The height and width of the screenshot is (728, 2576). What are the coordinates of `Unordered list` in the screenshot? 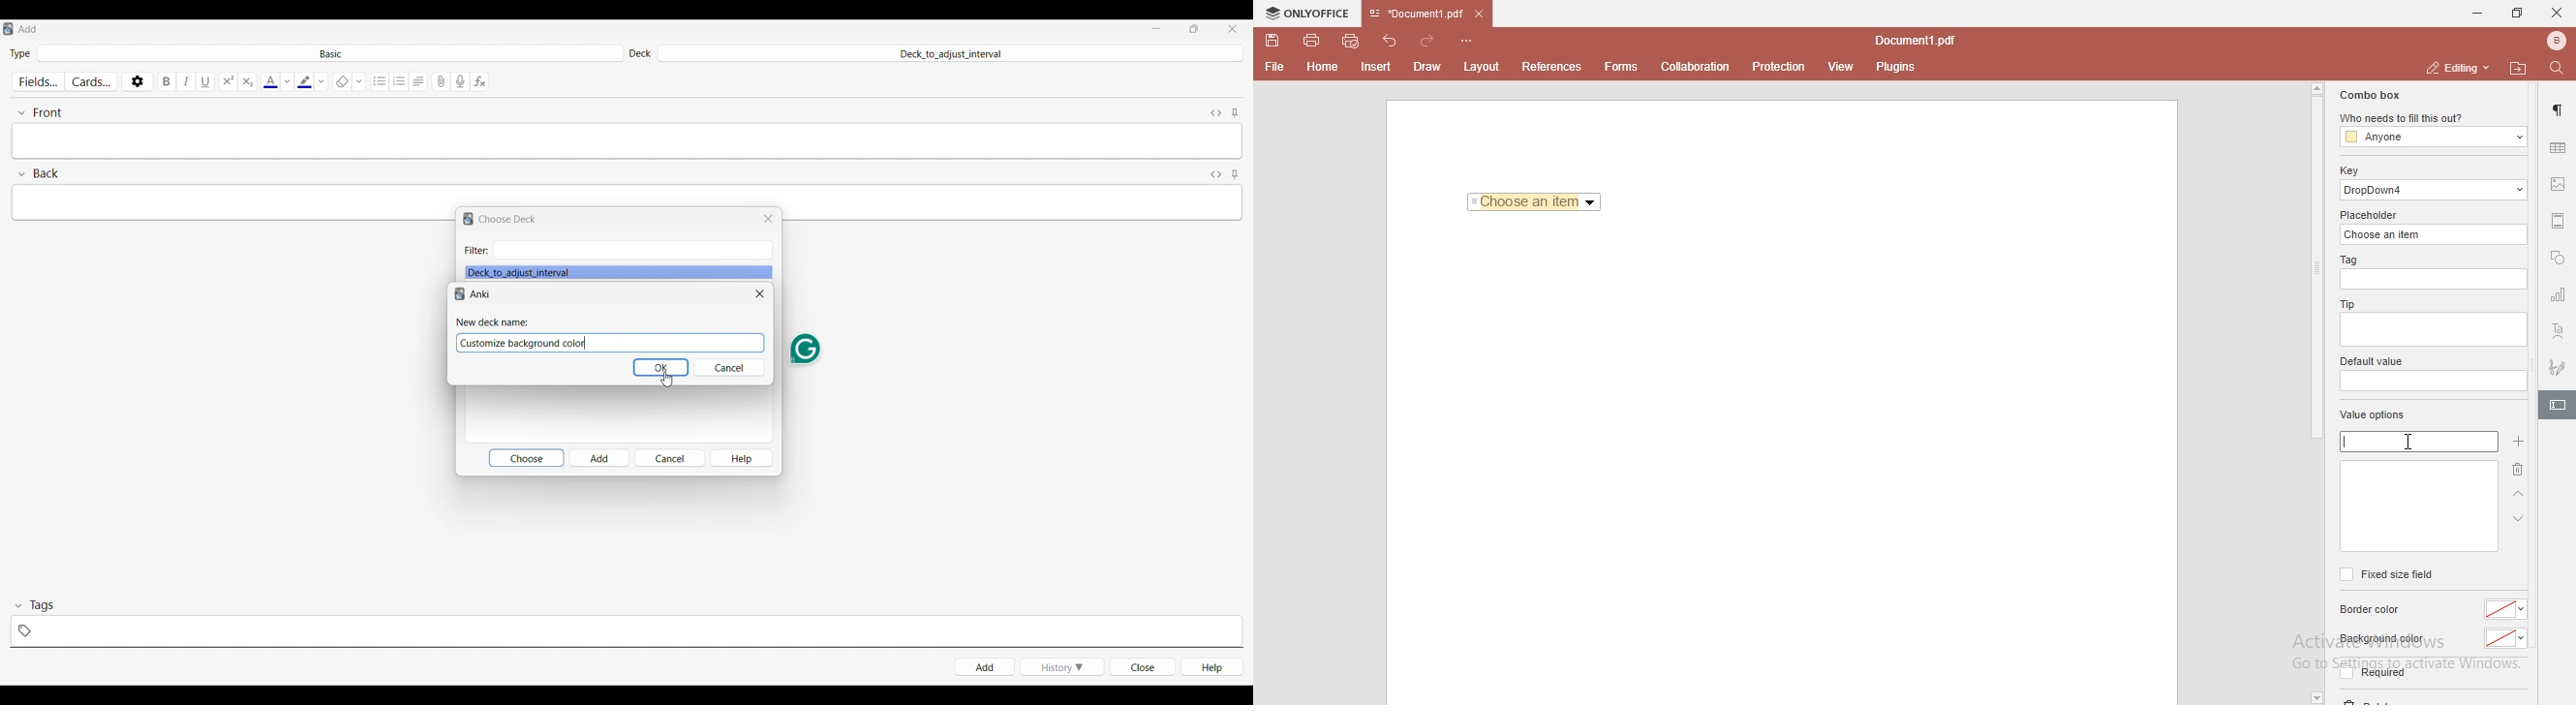 It's located at (381, 82).